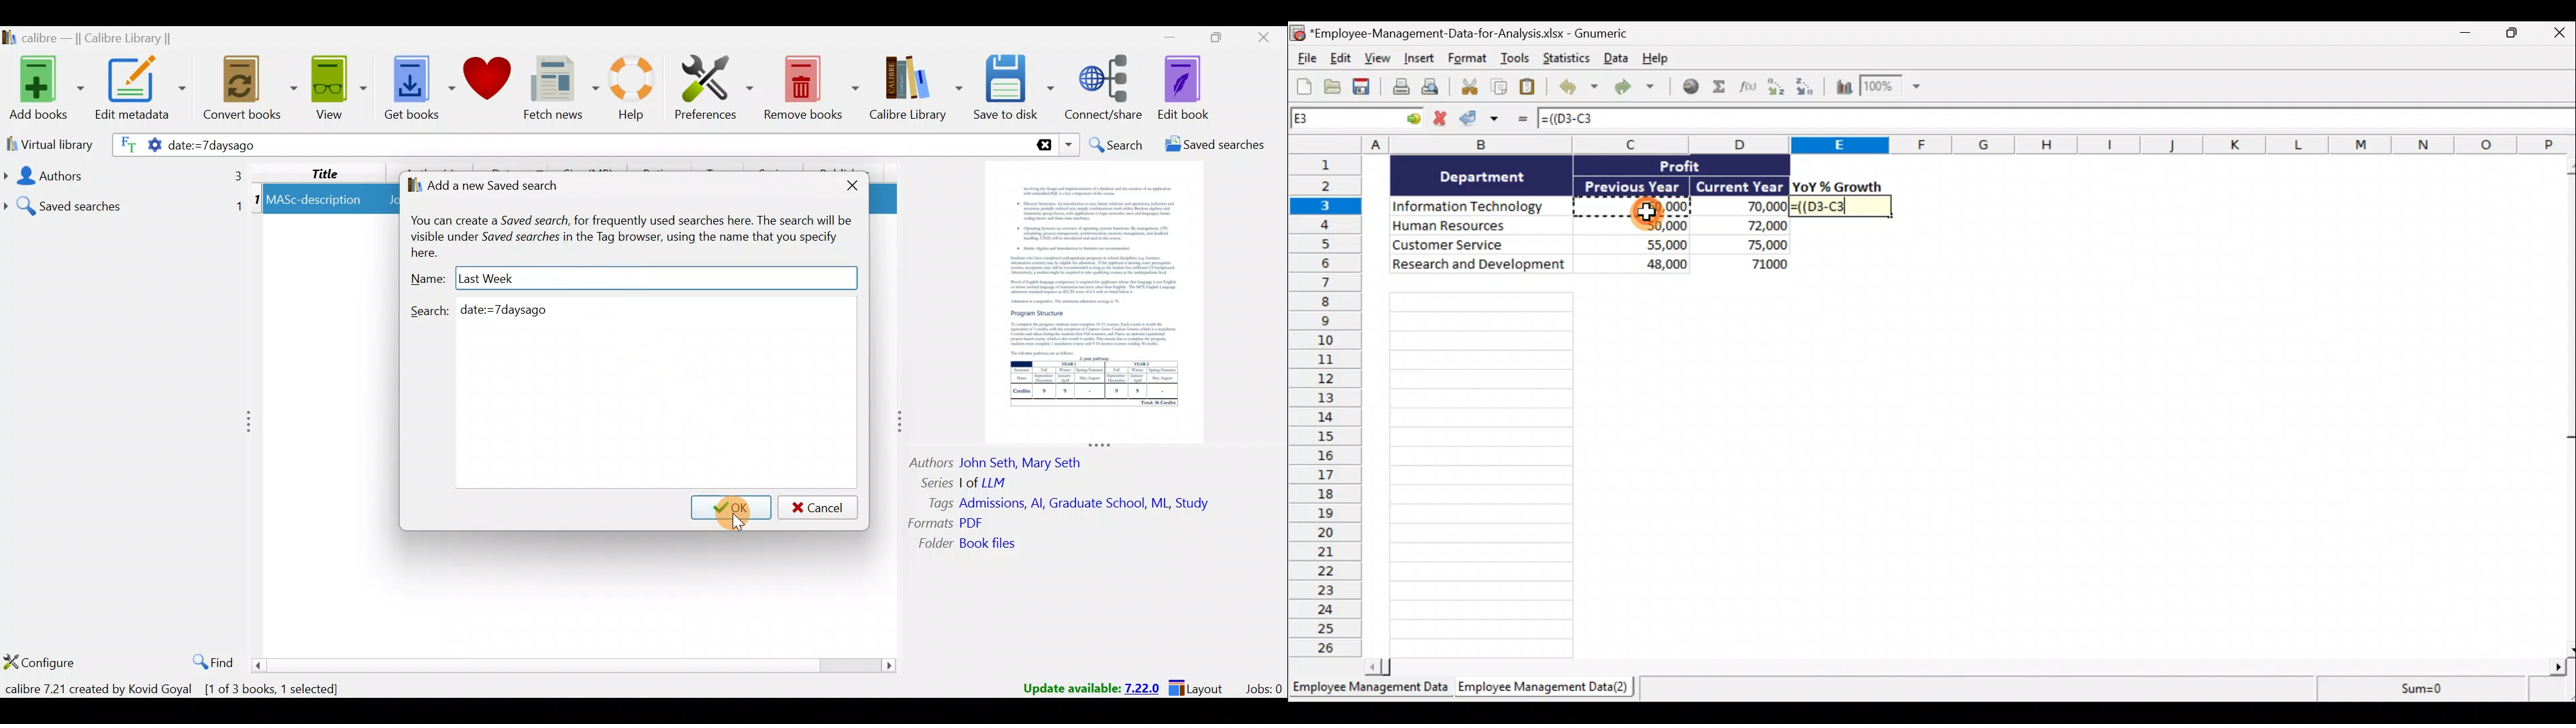 The image size is (2576, 728). Describe the element at coordinates (1261, 40) in the screenshot. I see `Close` at that location.